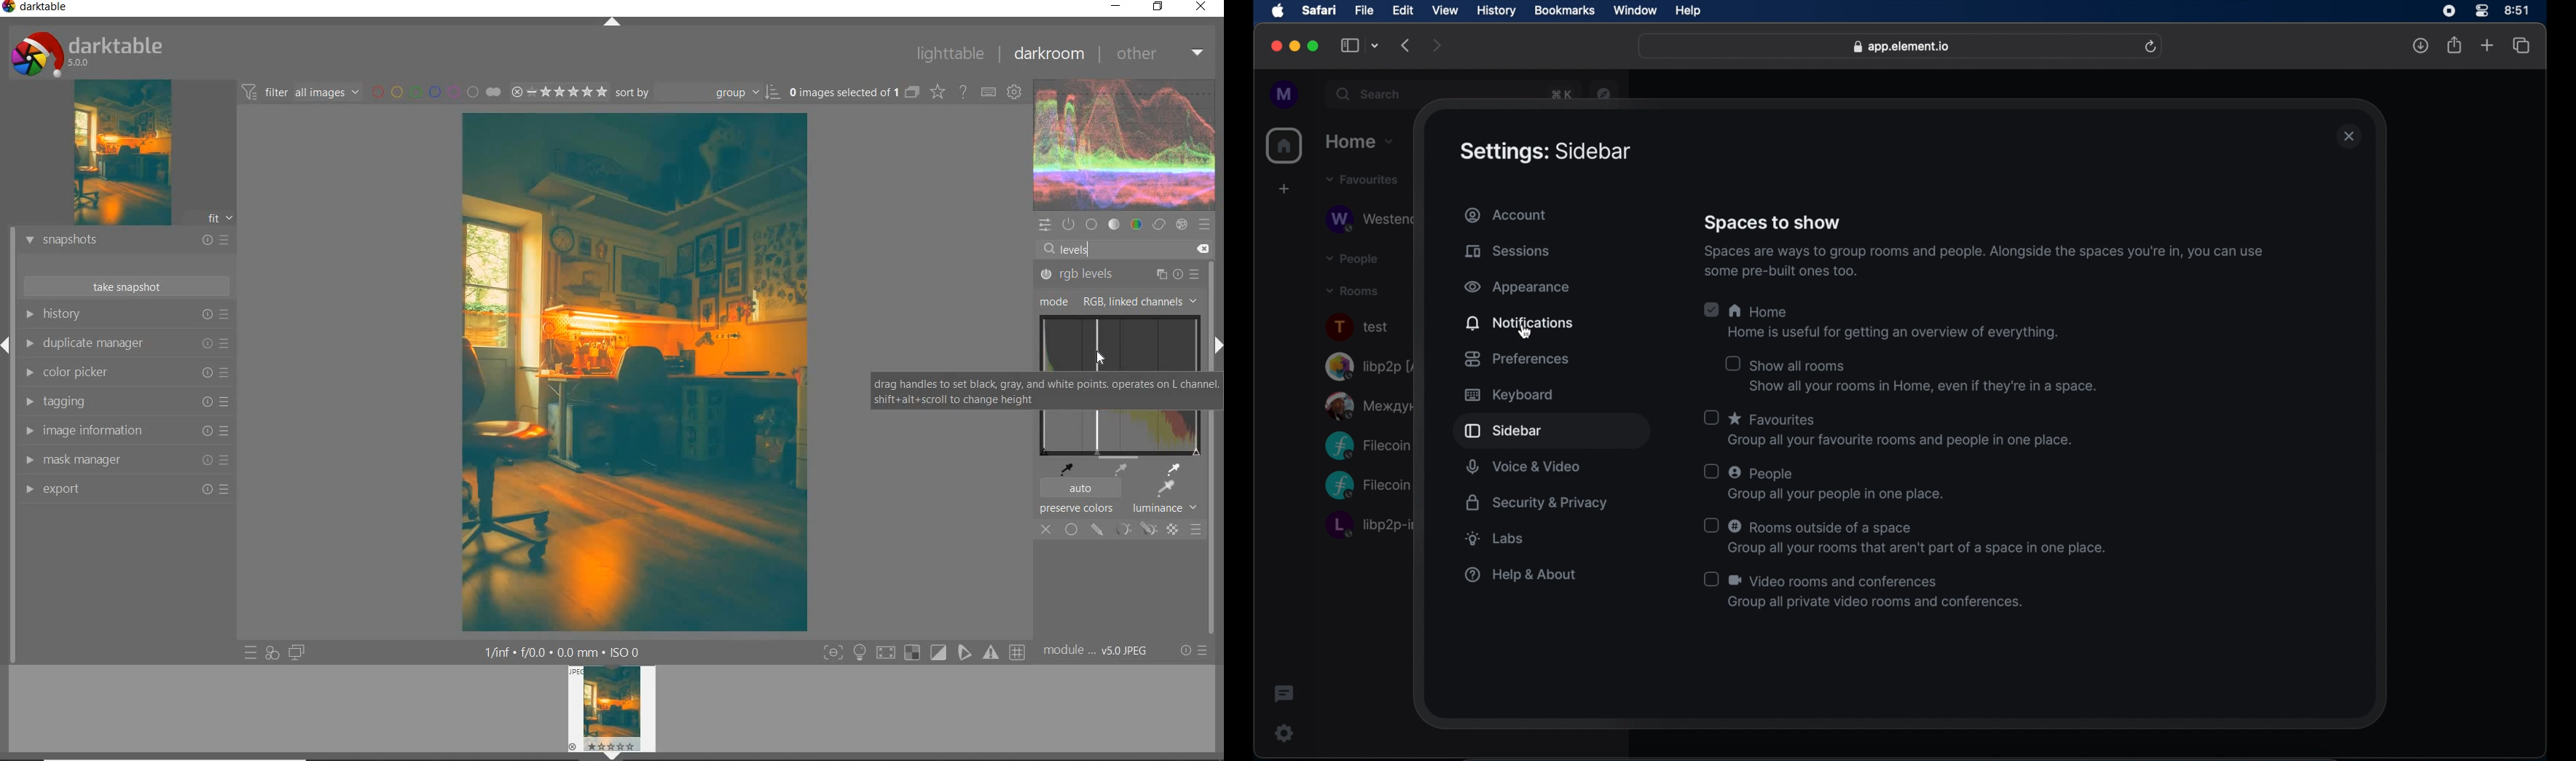  What do you see at coordinates (1283, 95) in the screenshot?
I see `profile` at bounding box center [1283, 95].